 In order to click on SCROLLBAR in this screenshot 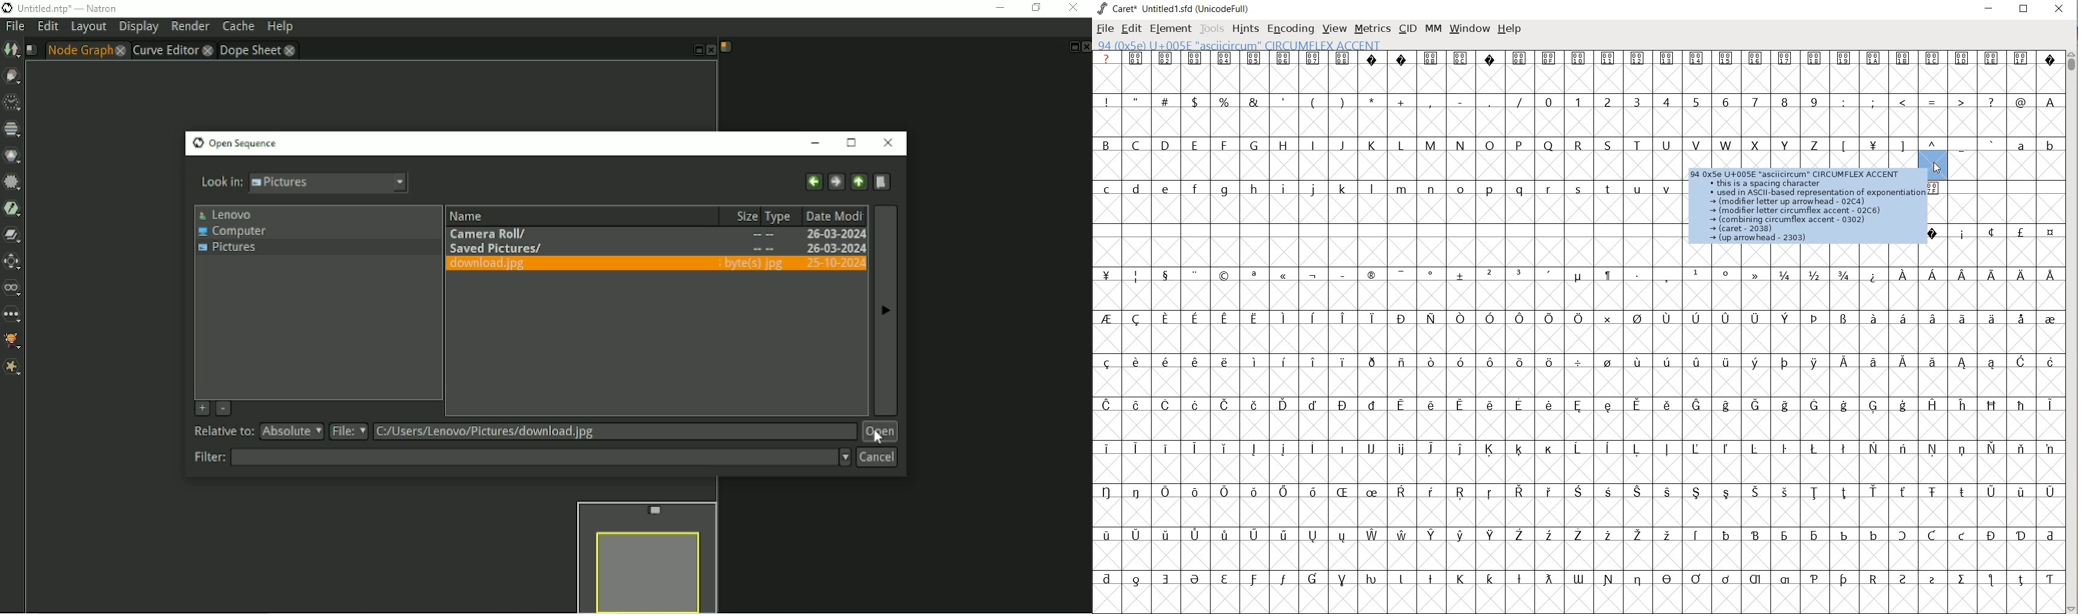, I will do `click(2072, 330)`.